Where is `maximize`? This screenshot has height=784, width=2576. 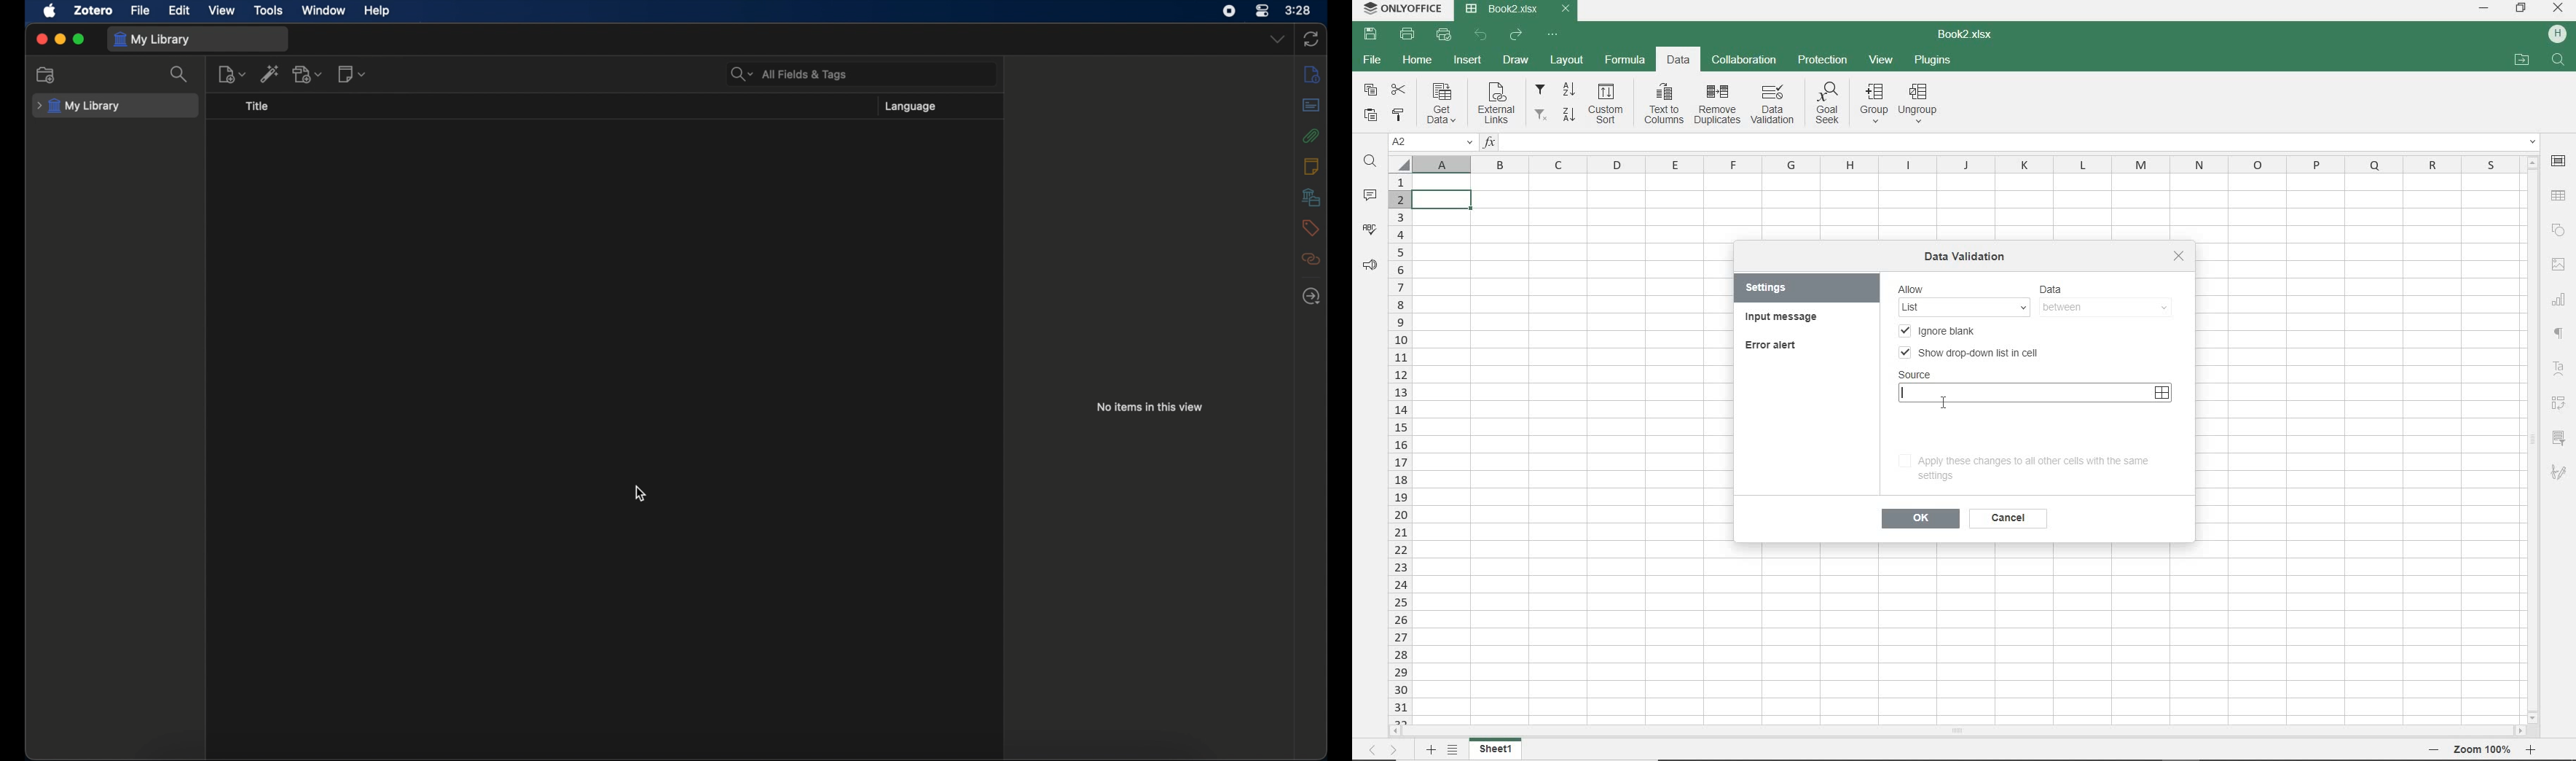
maximize is located at coordinates (81, 39).